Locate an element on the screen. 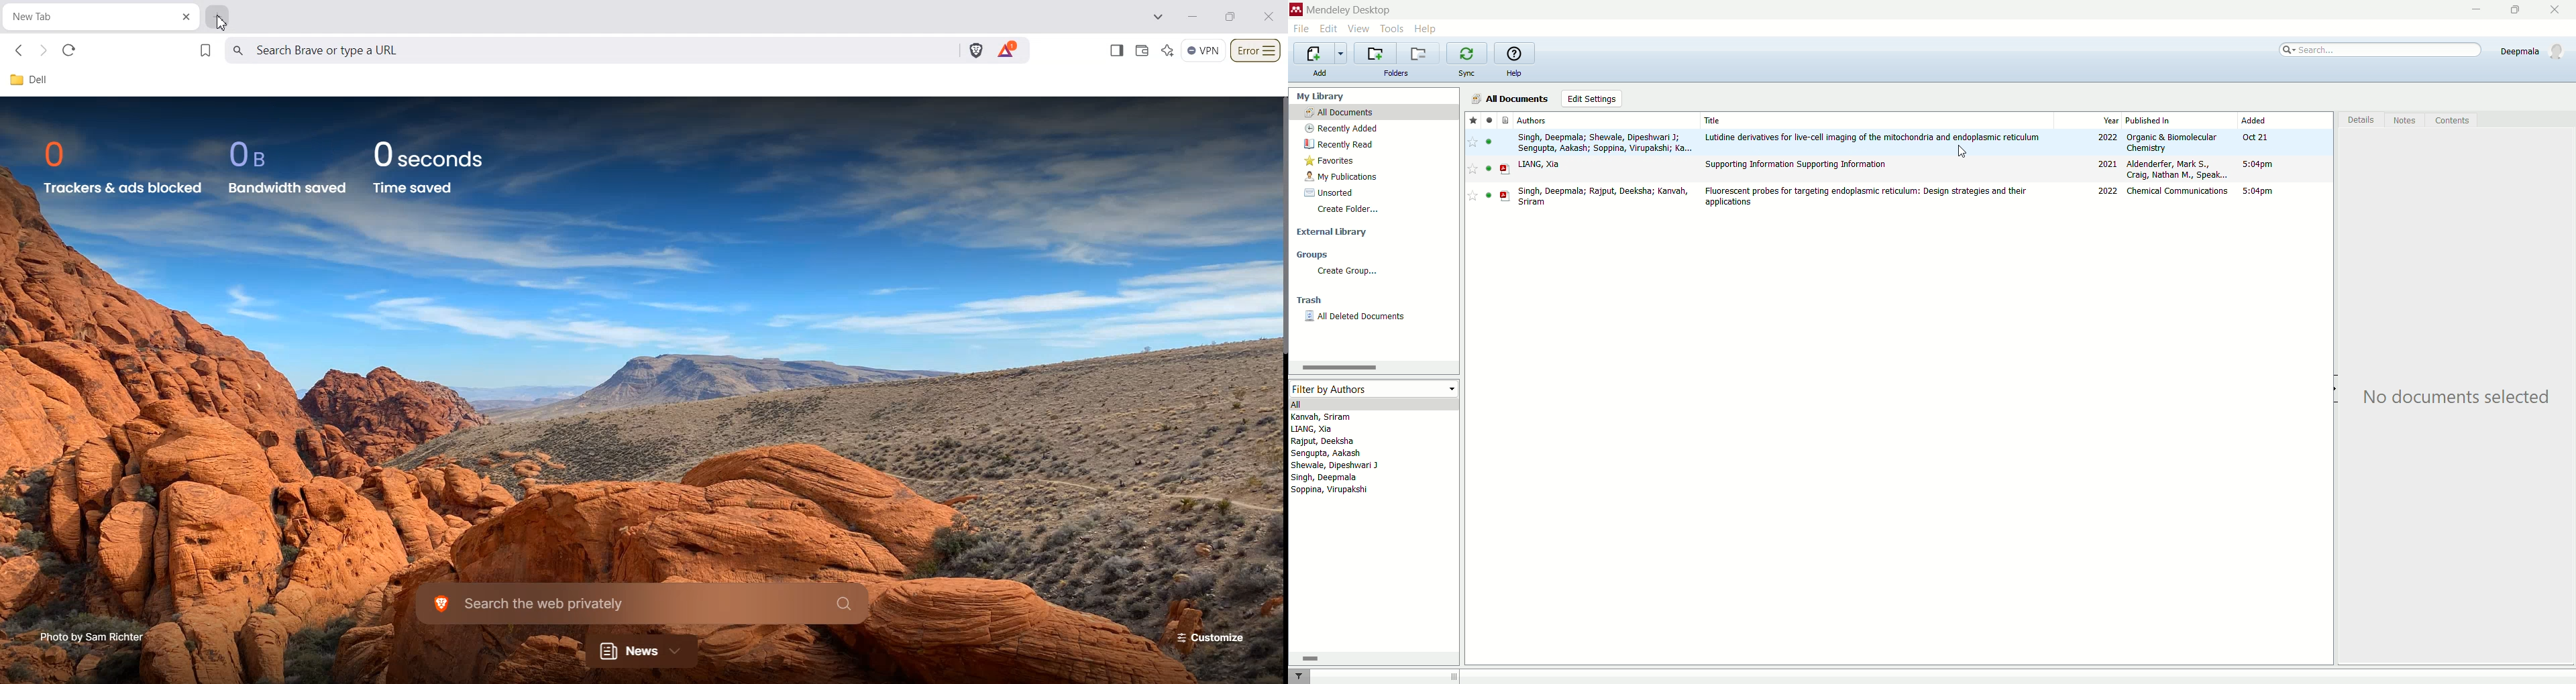 This screenshot has height=700, width=2576. kanvah, sriram is located at coordinates (1322, 417).